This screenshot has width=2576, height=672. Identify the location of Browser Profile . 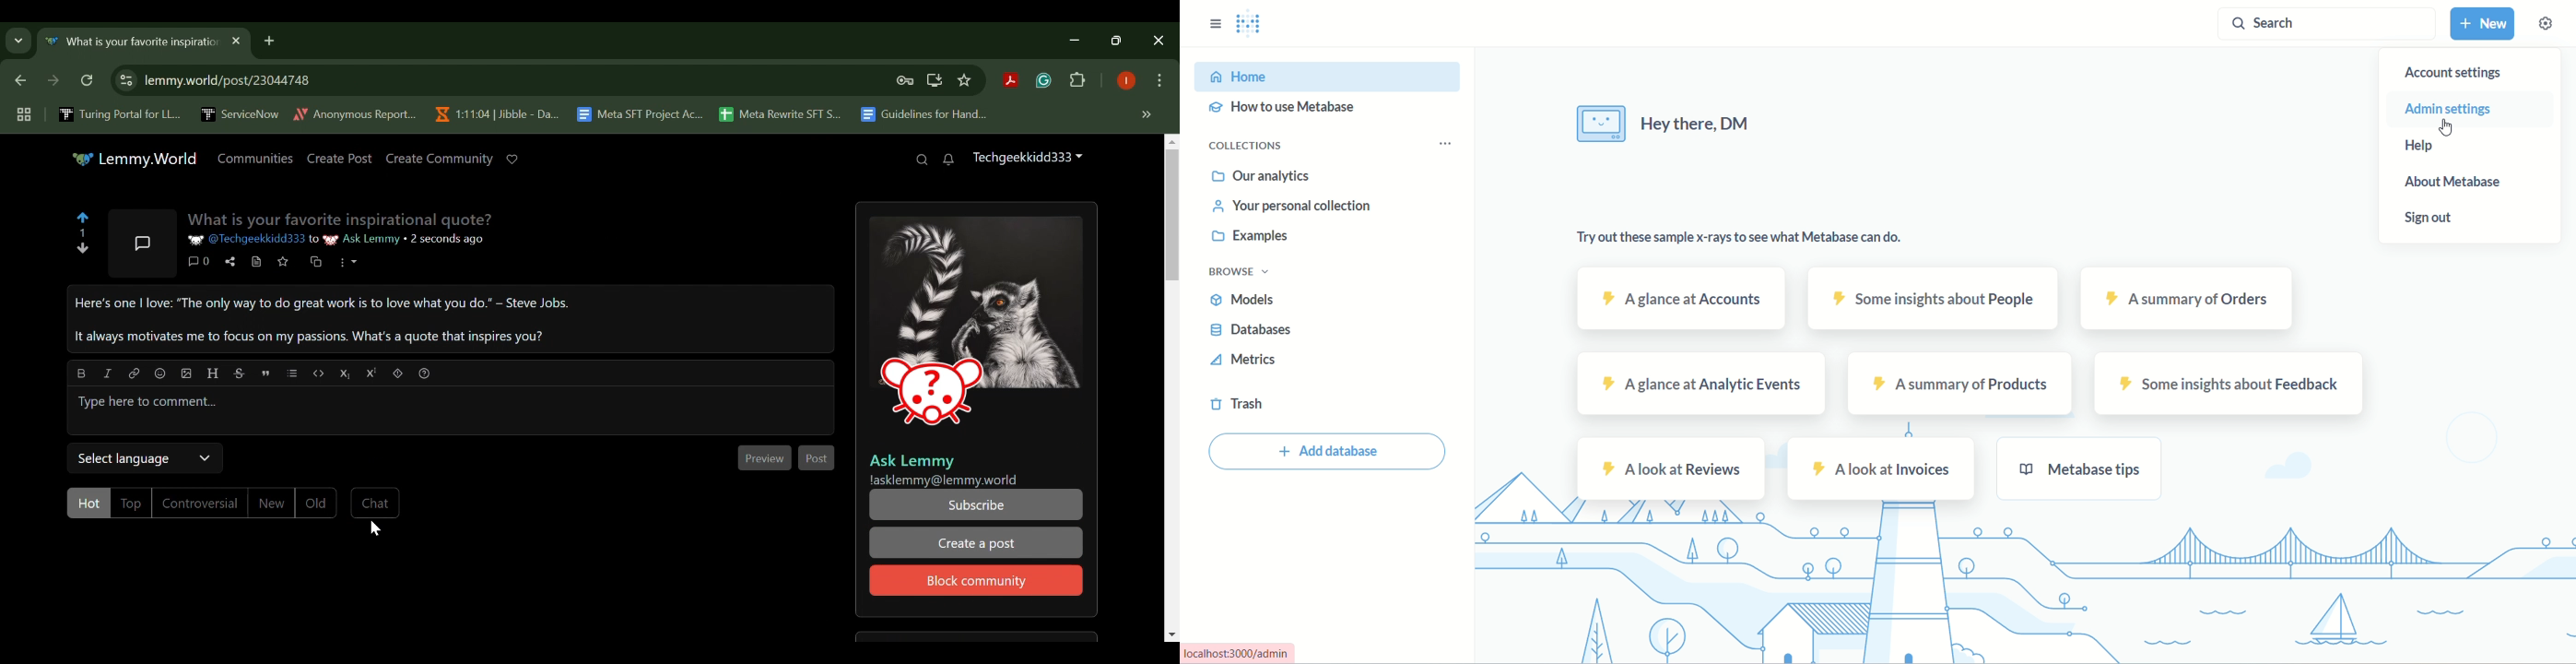
(1126, 82).